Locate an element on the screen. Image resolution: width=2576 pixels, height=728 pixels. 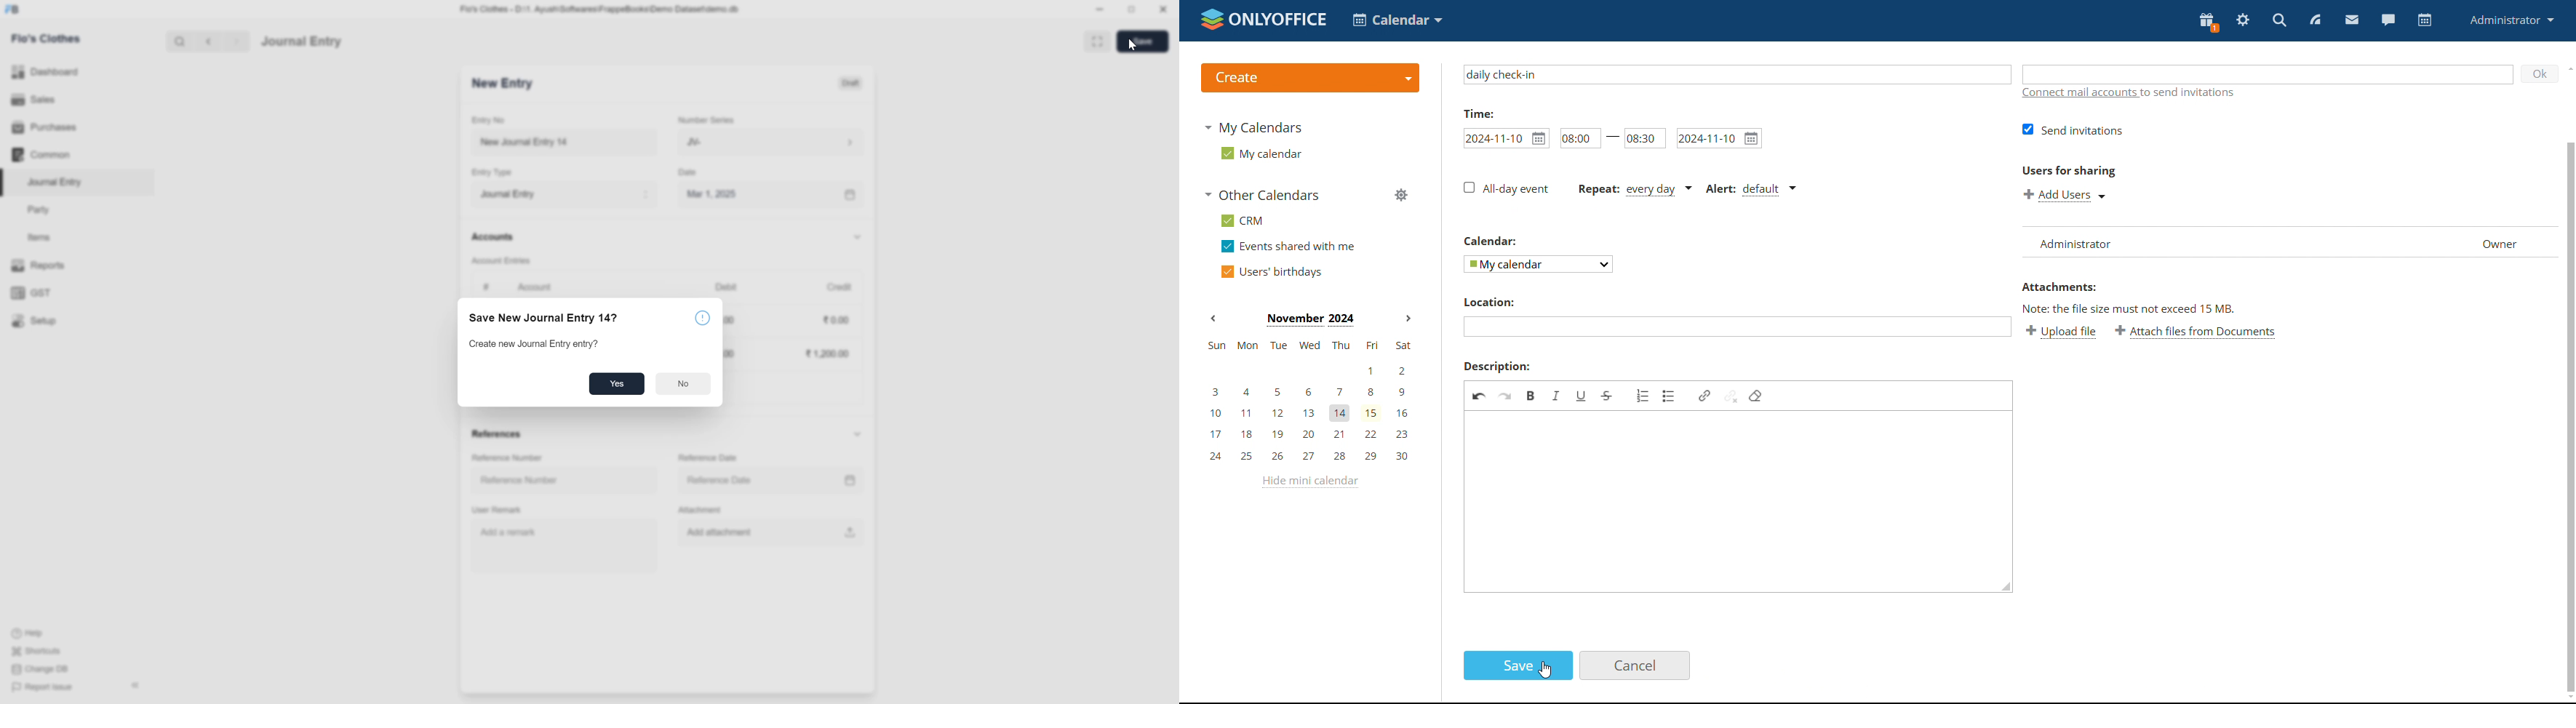
Yes is located at coordinates (617, 382).